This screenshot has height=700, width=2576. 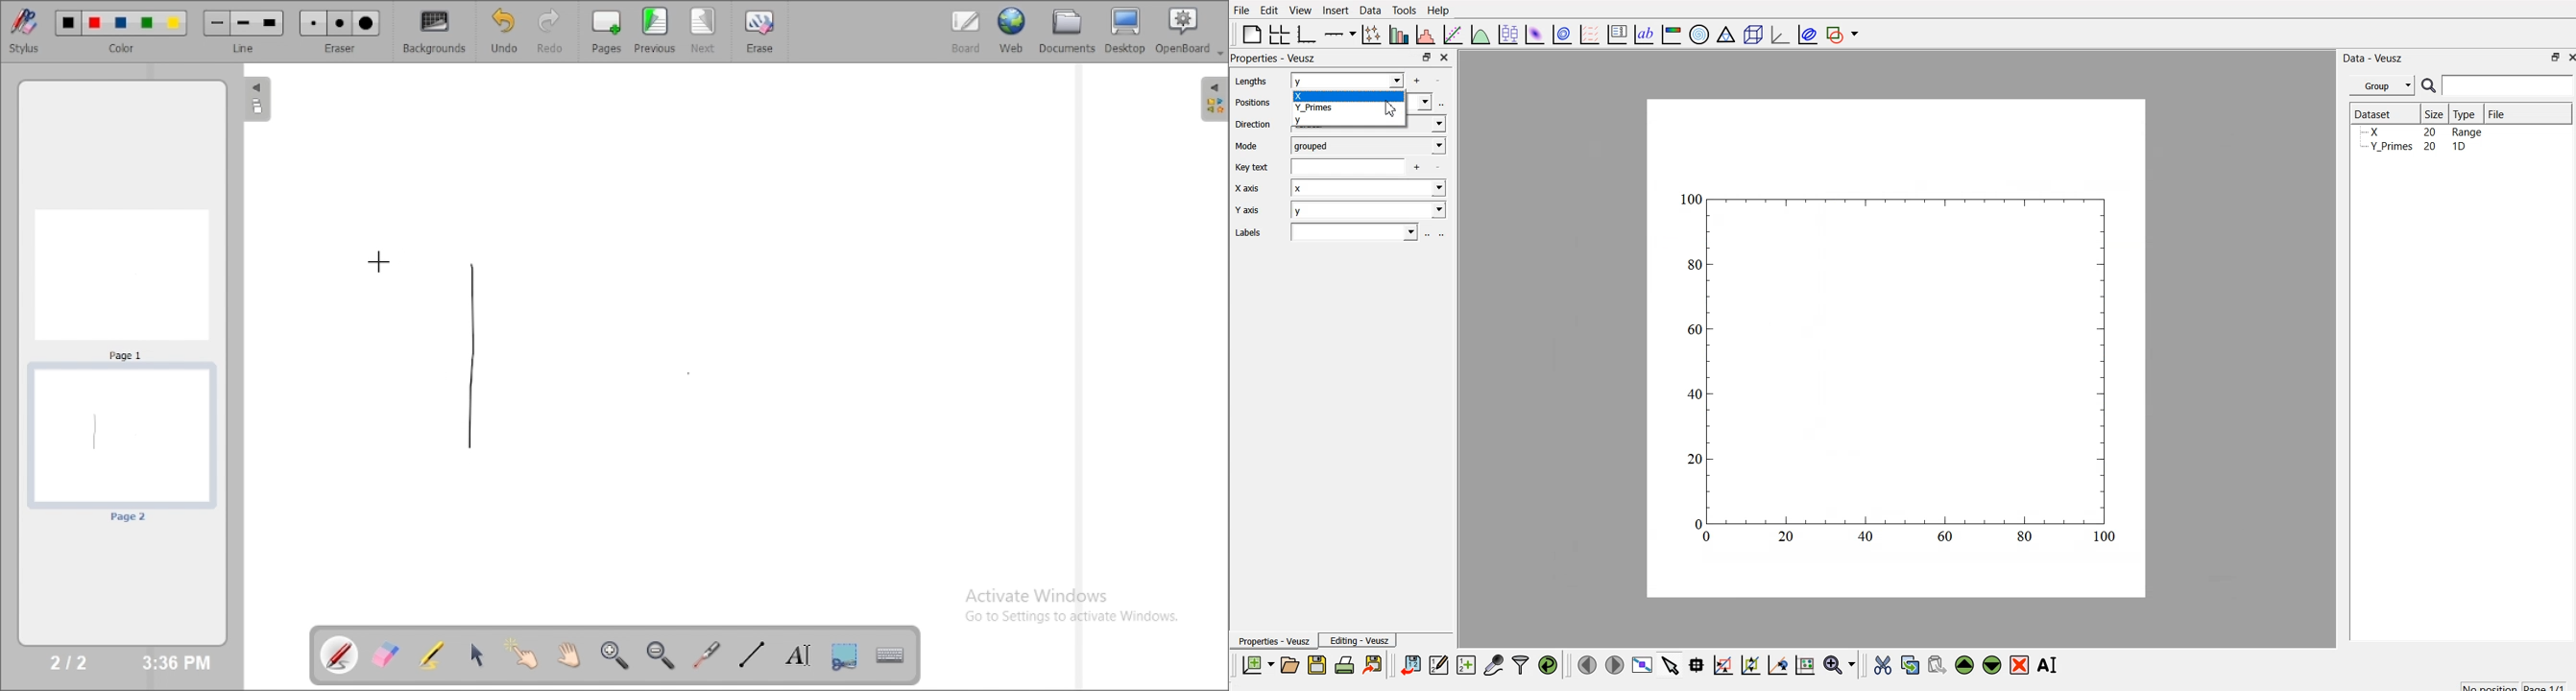 What do you see at coordinates (1776, 664) in the screenshot?
I see `zoom out graph axes` at bounding box center [1776, 664].